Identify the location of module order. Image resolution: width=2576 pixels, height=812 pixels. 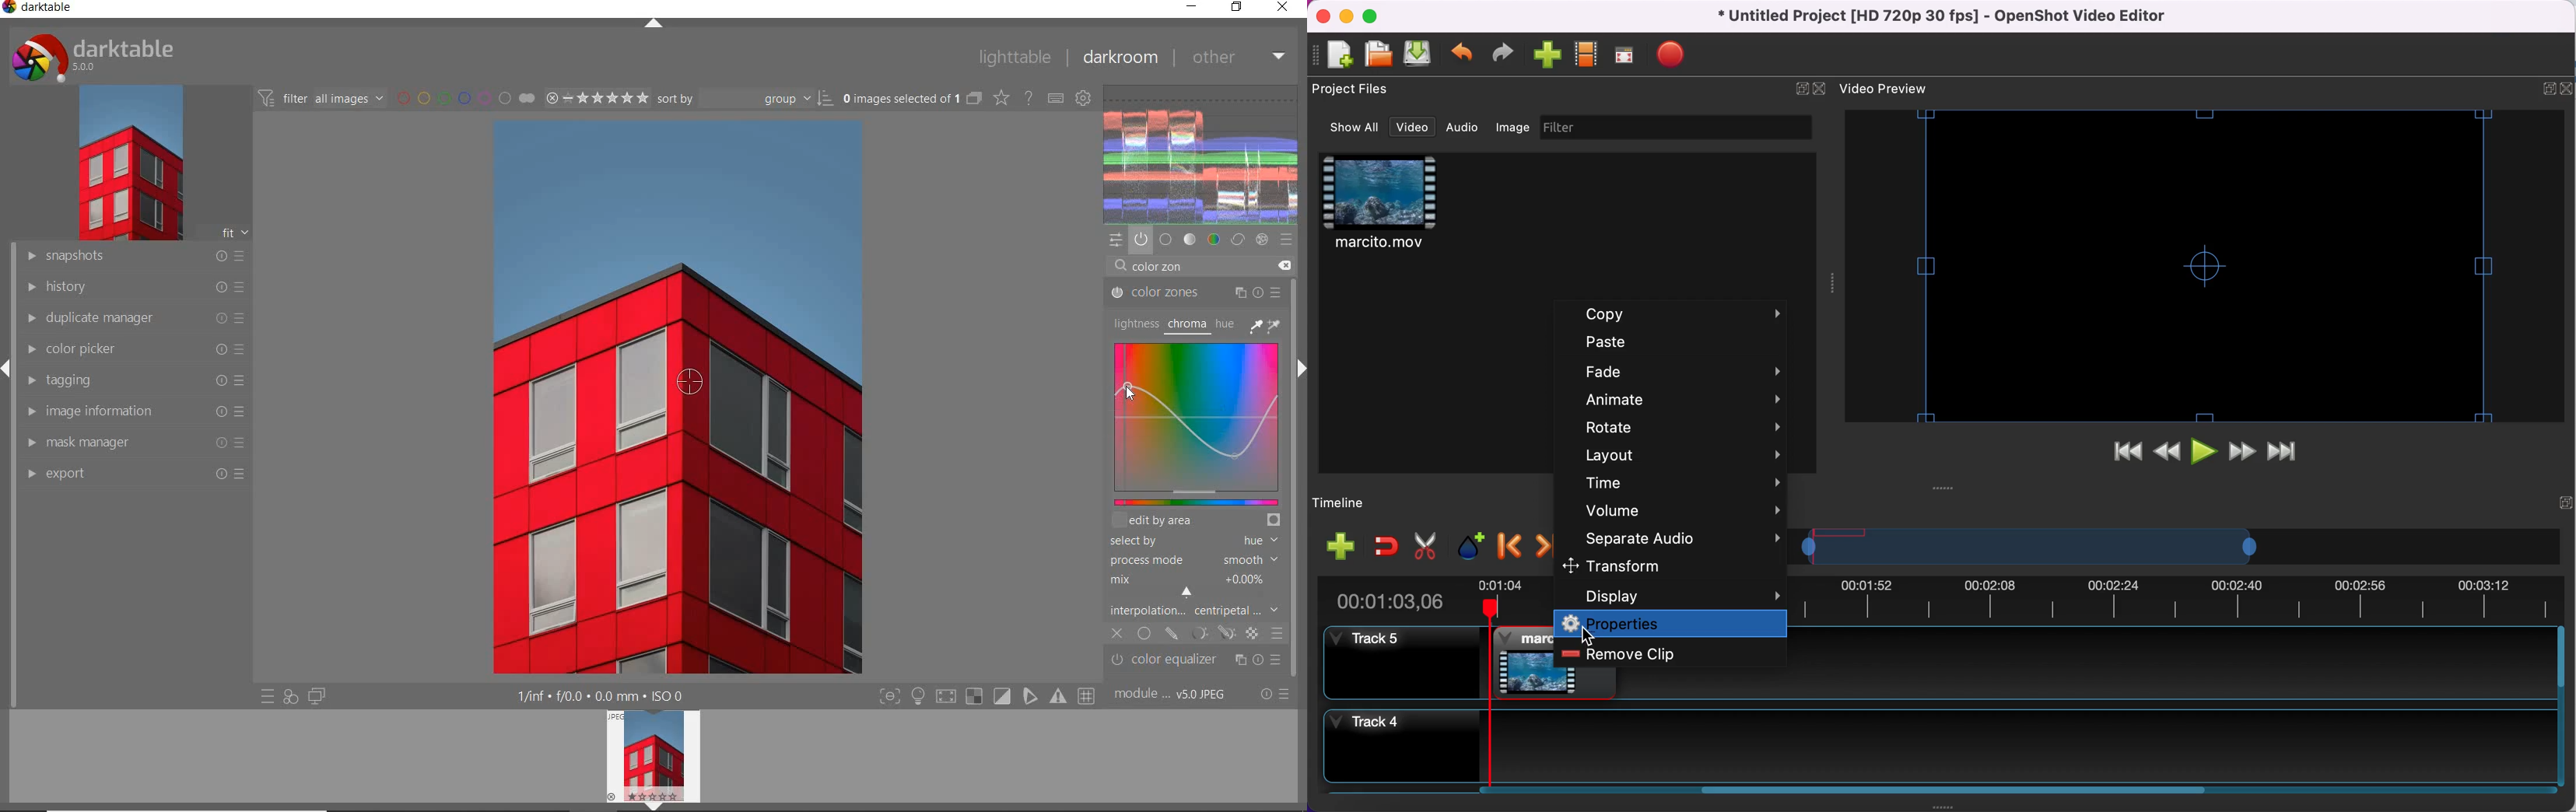
(1174, 695).